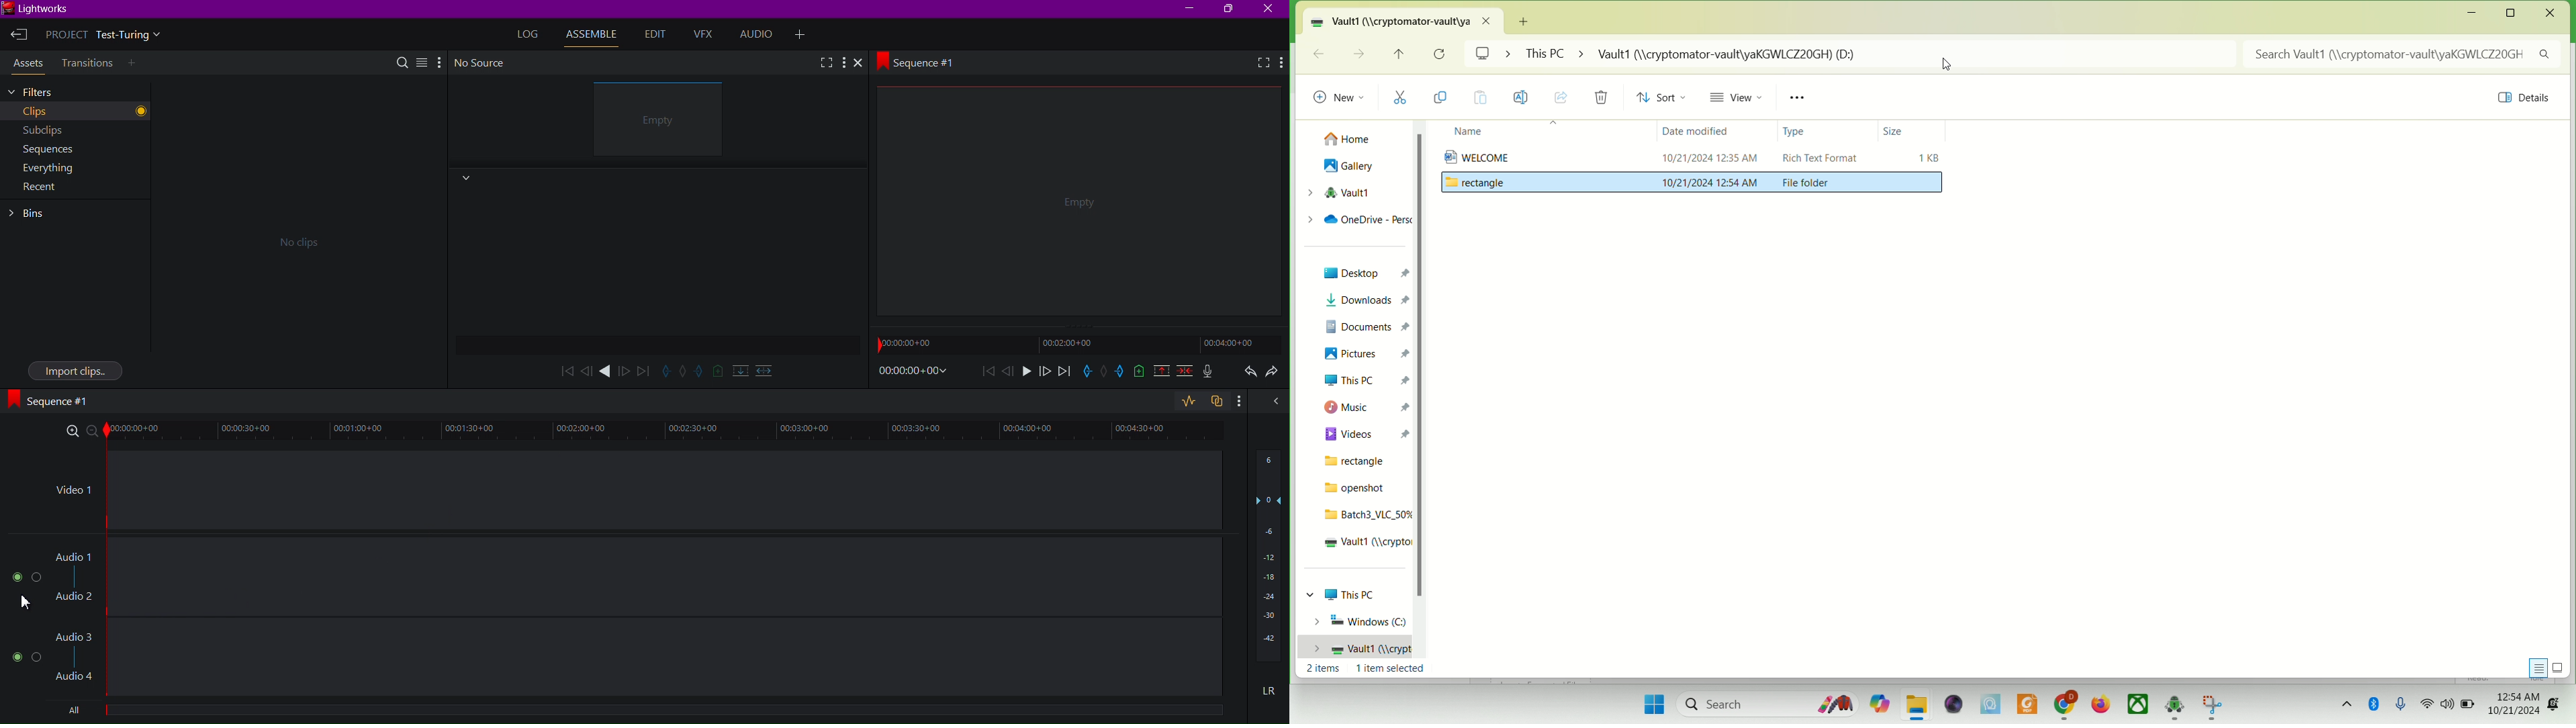 The width and height of the screenshot is (2576, 728). Describe the element at coordinates (71, 170) in the screenshot. I see `Everything` at that location.